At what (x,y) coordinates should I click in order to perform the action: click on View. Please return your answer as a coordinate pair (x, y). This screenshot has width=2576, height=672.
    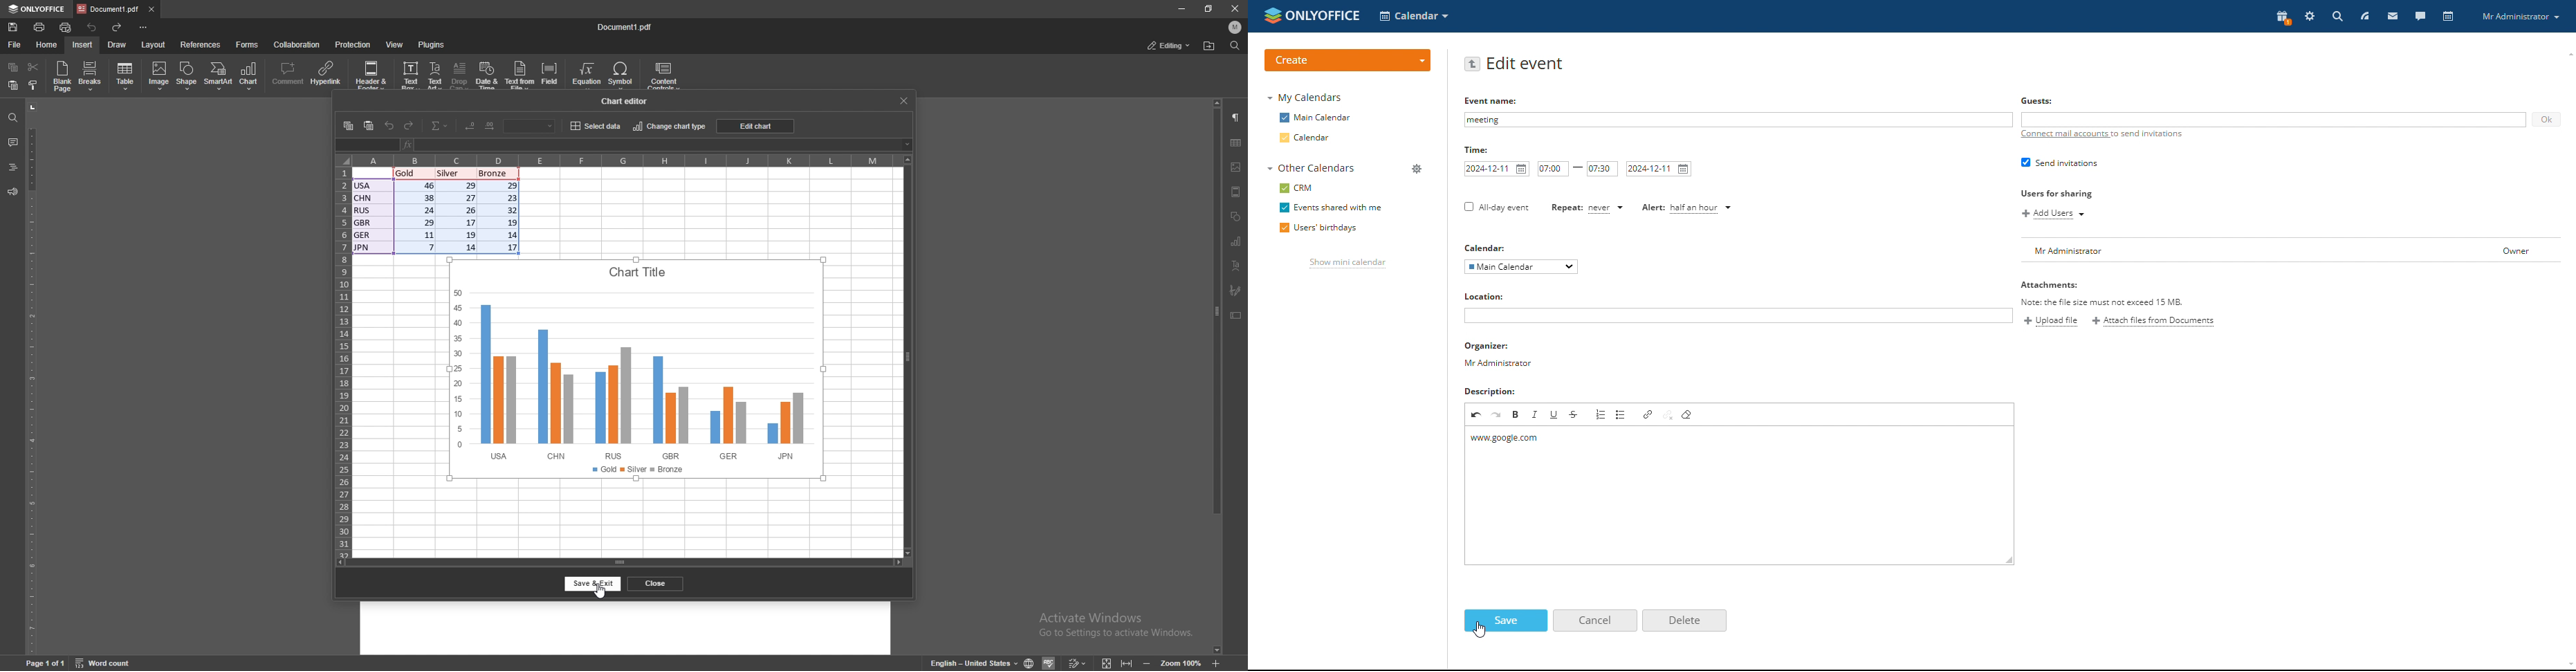
    Looking at the image, I should click on (1105, 664).